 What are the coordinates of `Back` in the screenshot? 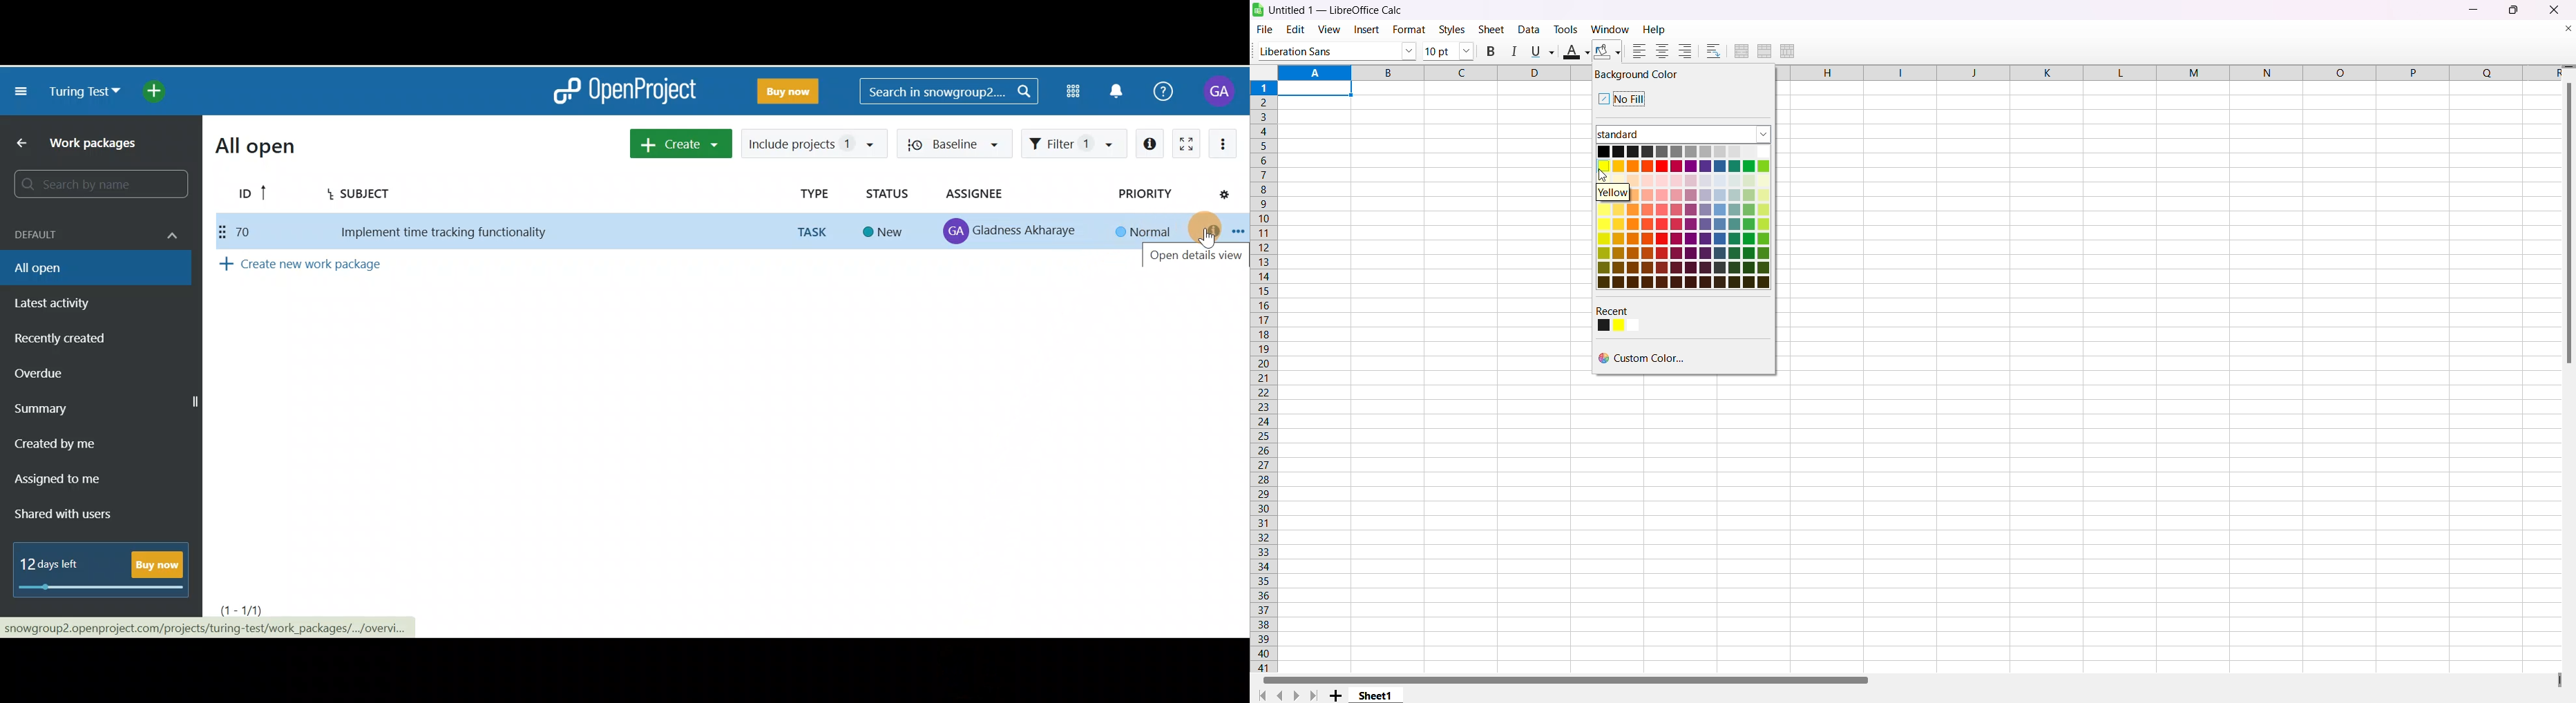 It's located at (16, 144).